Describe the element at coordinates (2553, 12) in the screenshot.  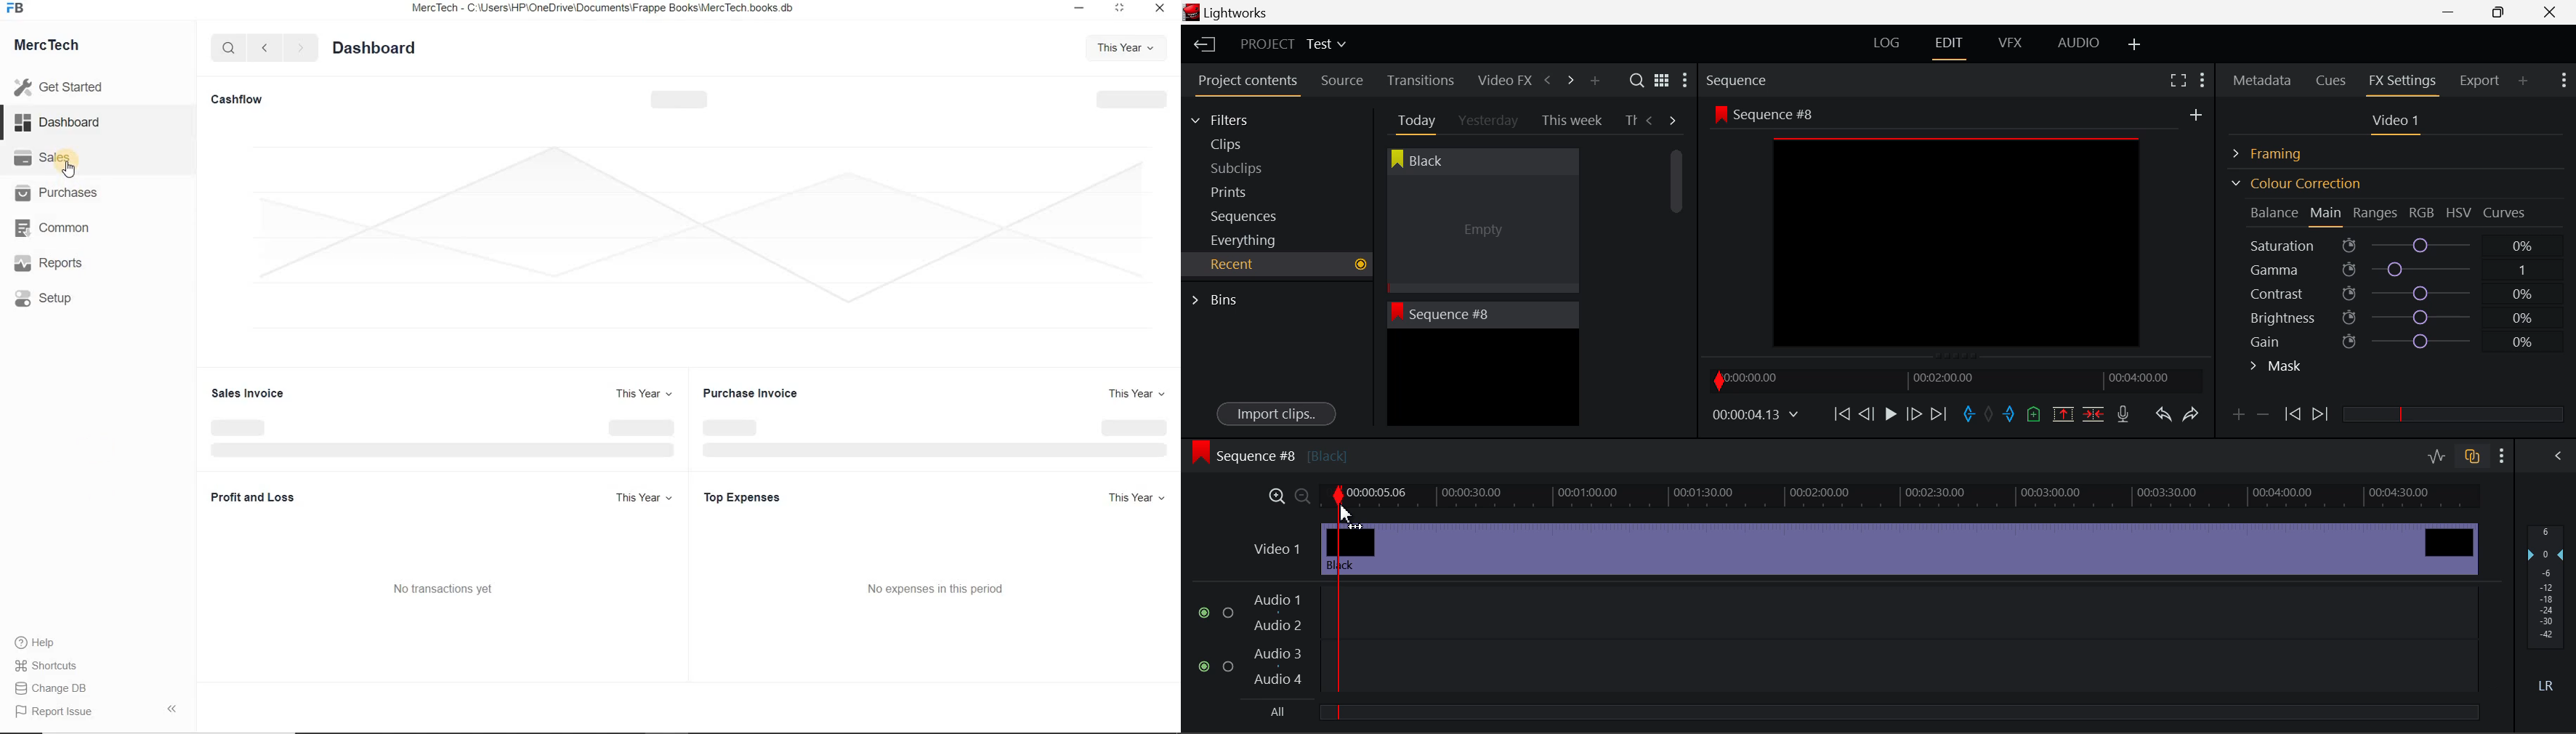
I see `Close` at that location.